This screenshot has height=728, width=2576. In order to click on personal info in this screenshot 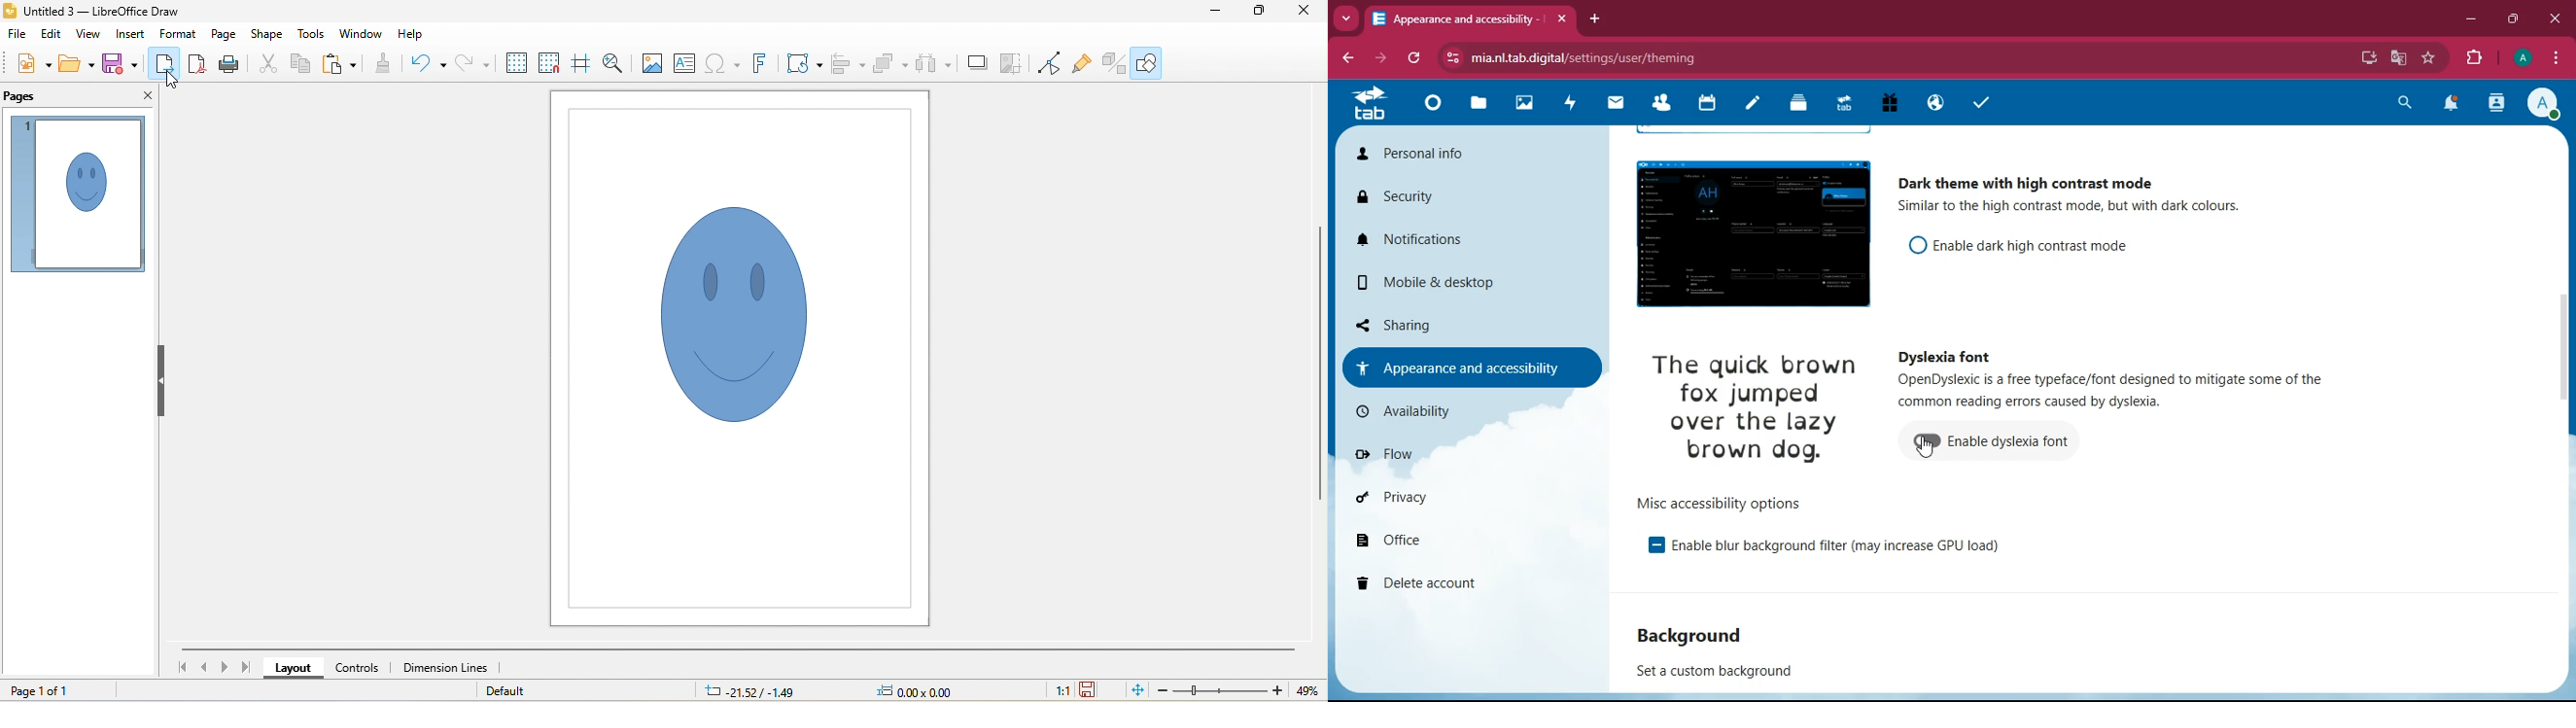, I will do `click(1457, 153)`.